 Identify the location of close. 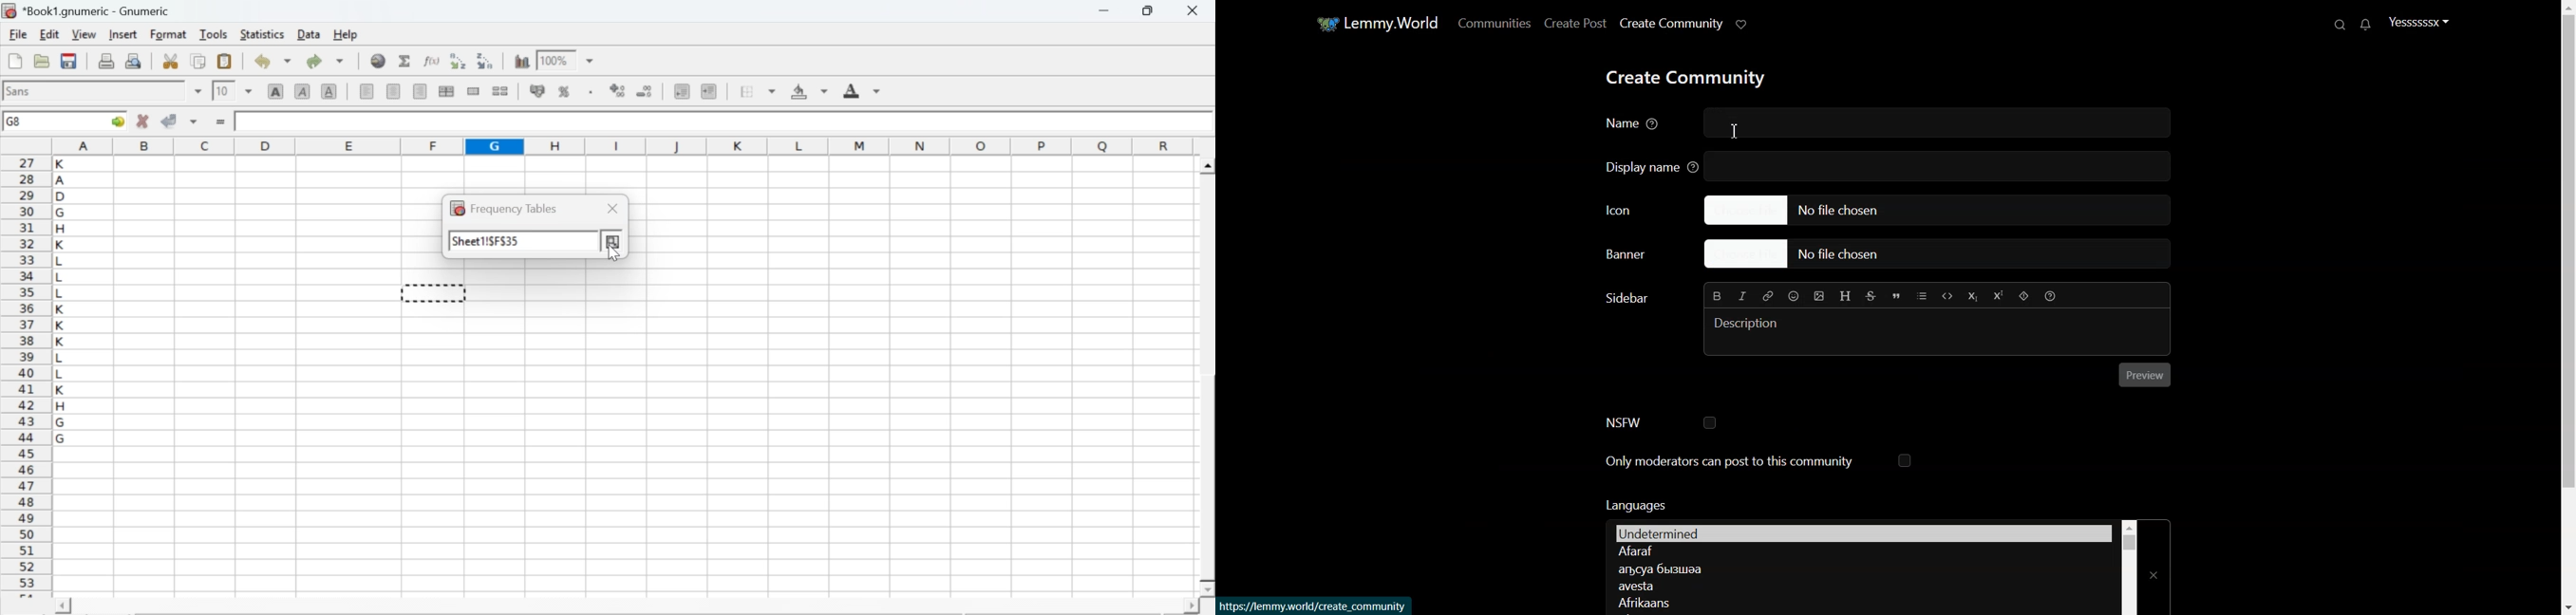
(1191, 10).